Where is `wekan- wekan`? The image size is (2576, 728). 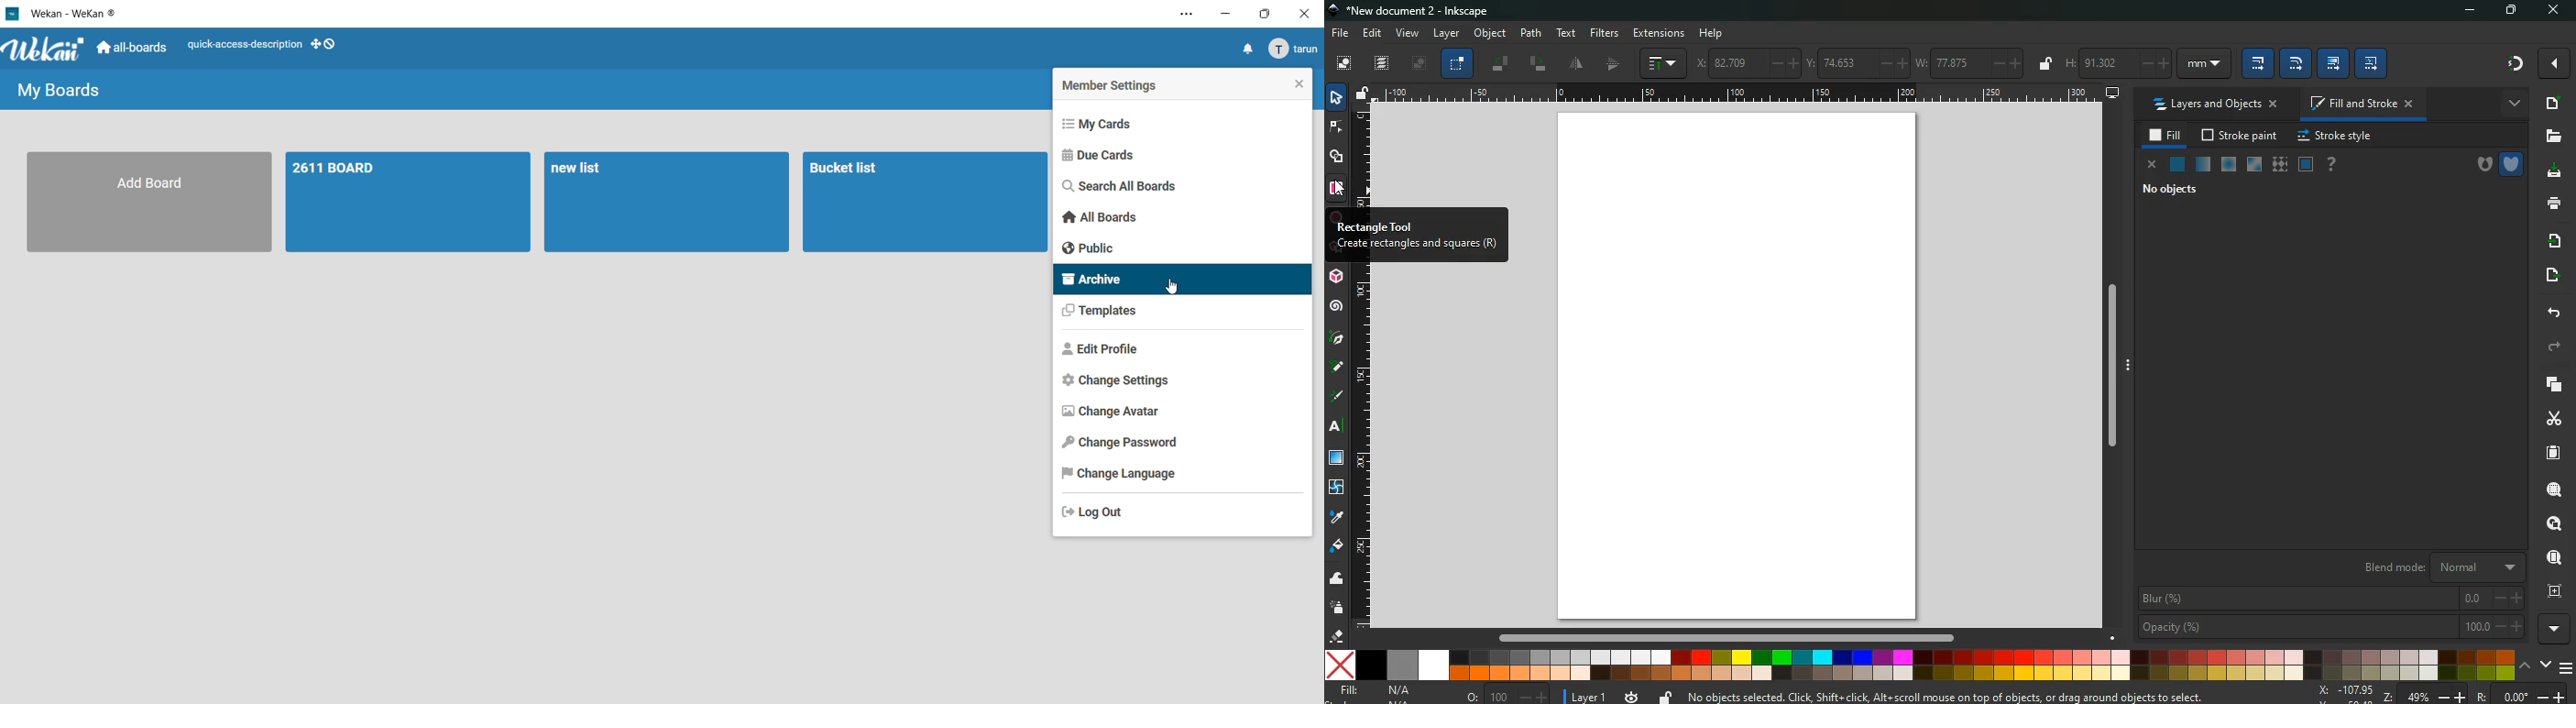 wekan- wekan is located at coordinates (61, 14).